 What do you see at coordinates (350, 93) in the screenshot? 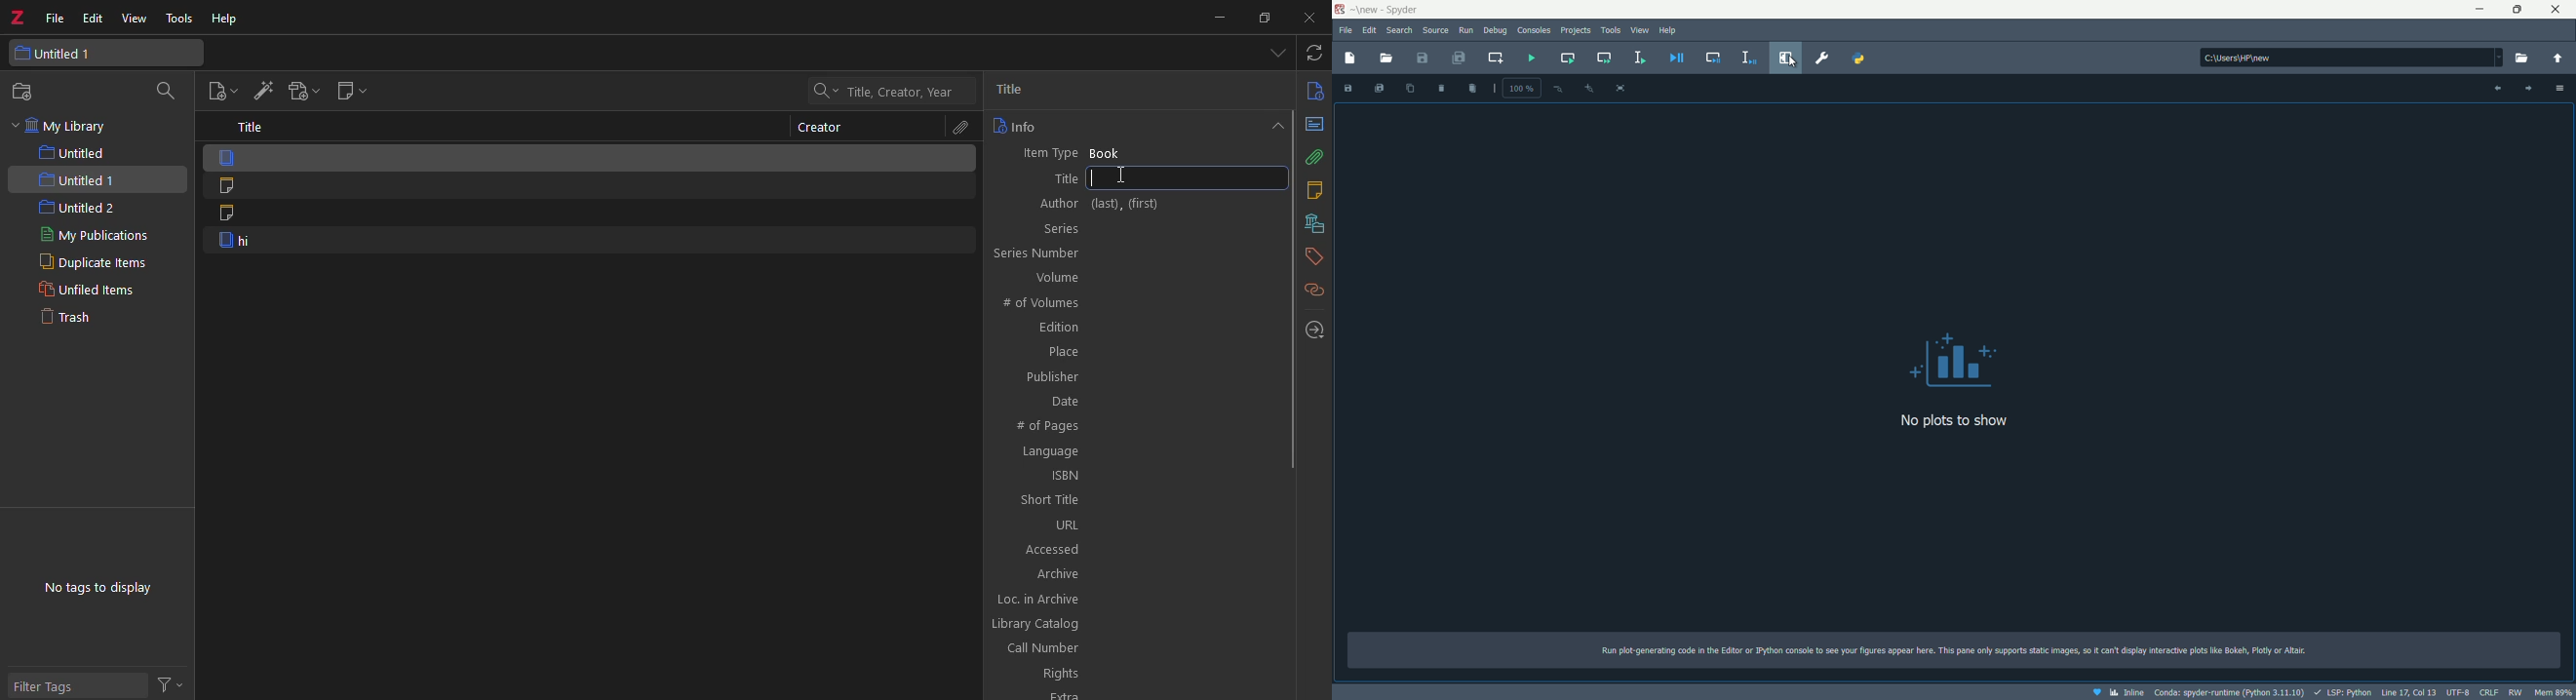
I see `new note` at bounding box center [350, 93].